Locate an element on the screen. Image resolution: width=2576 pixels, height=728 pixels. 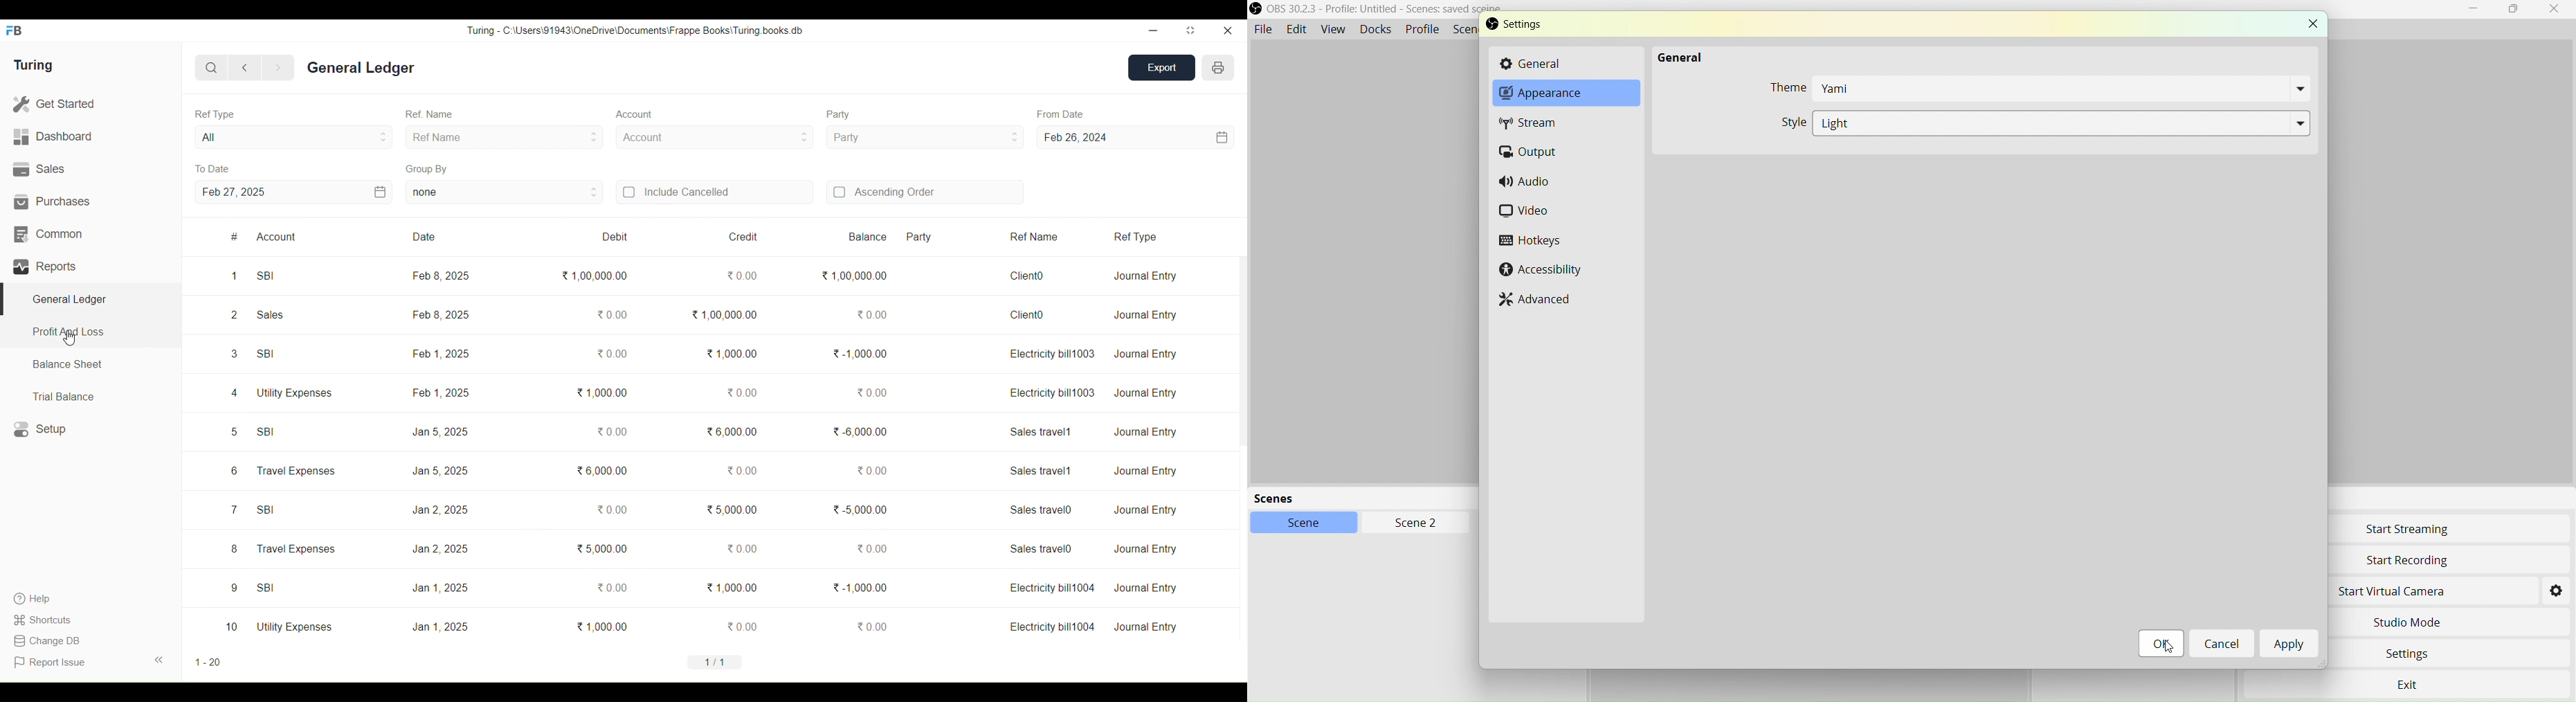
5,000.00 is located at coordinates (732, 509).